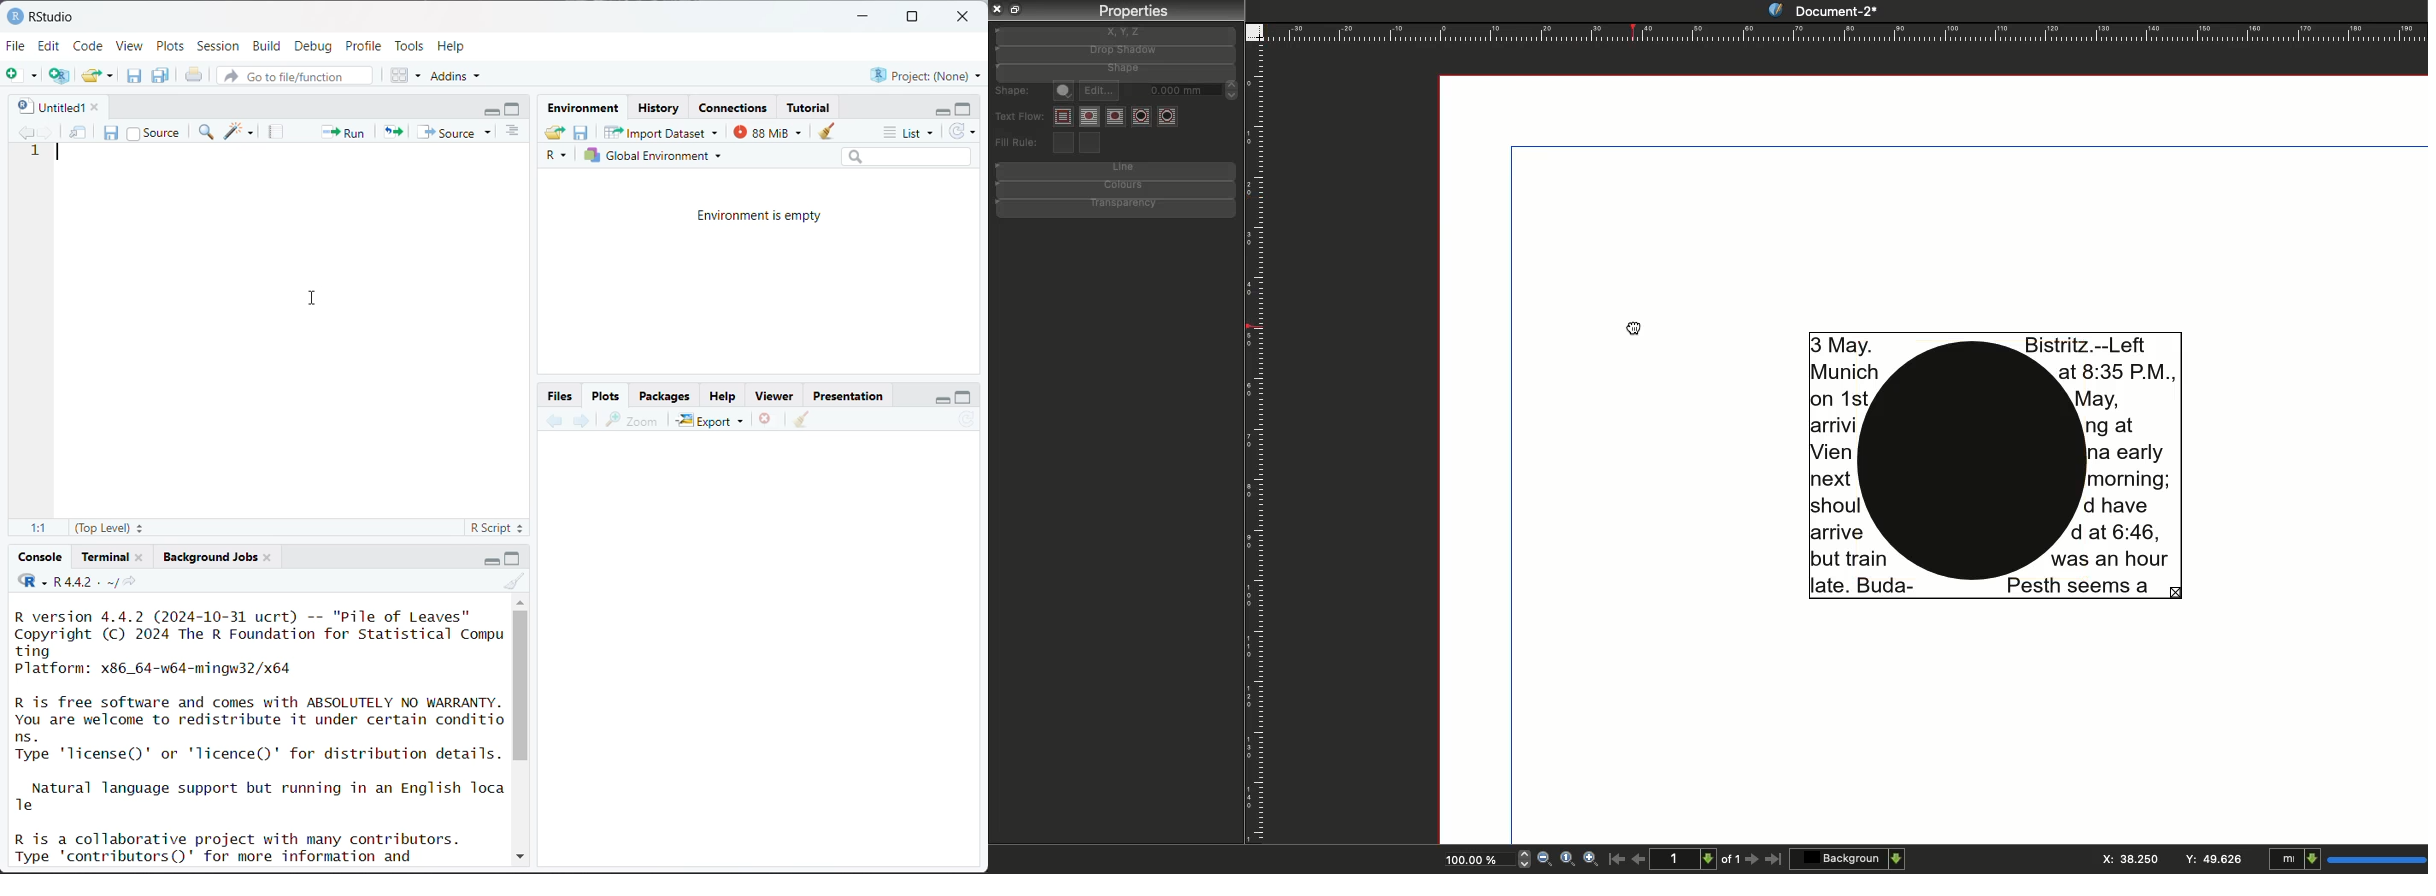  Describe the element at coordinates (967, 422) in the screenshot. I see `refresh current plot` at that location.